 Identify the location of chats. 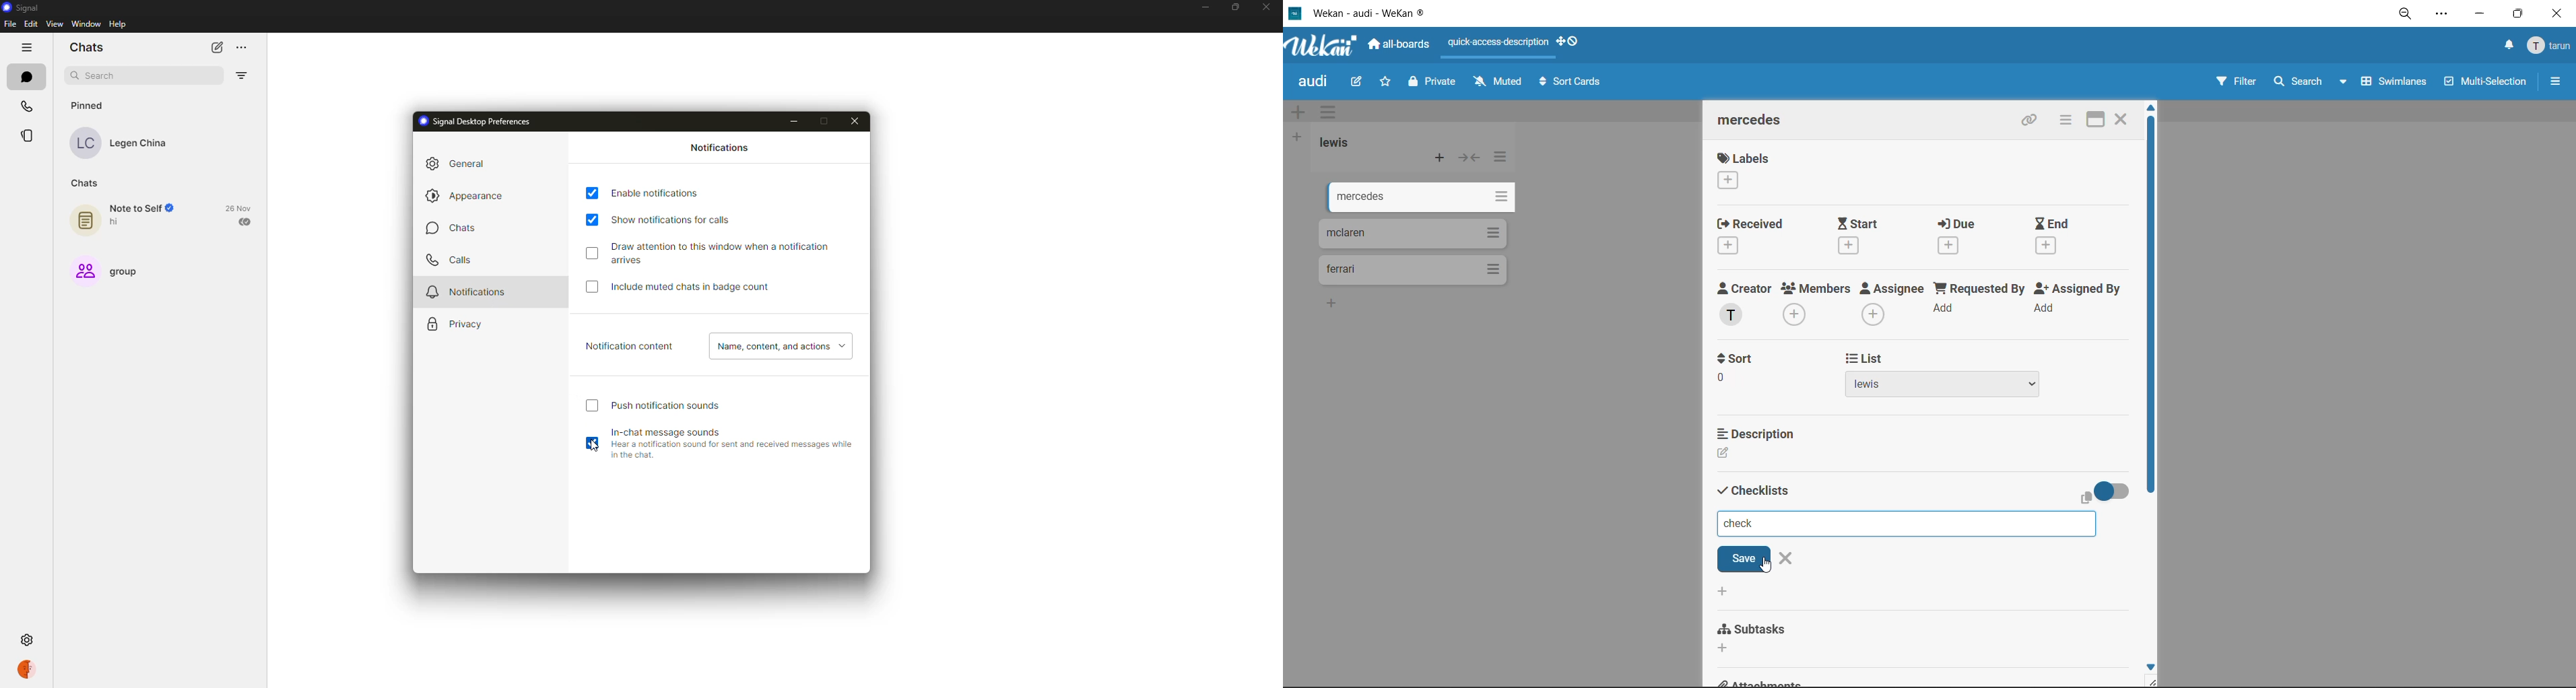
(89, 47).